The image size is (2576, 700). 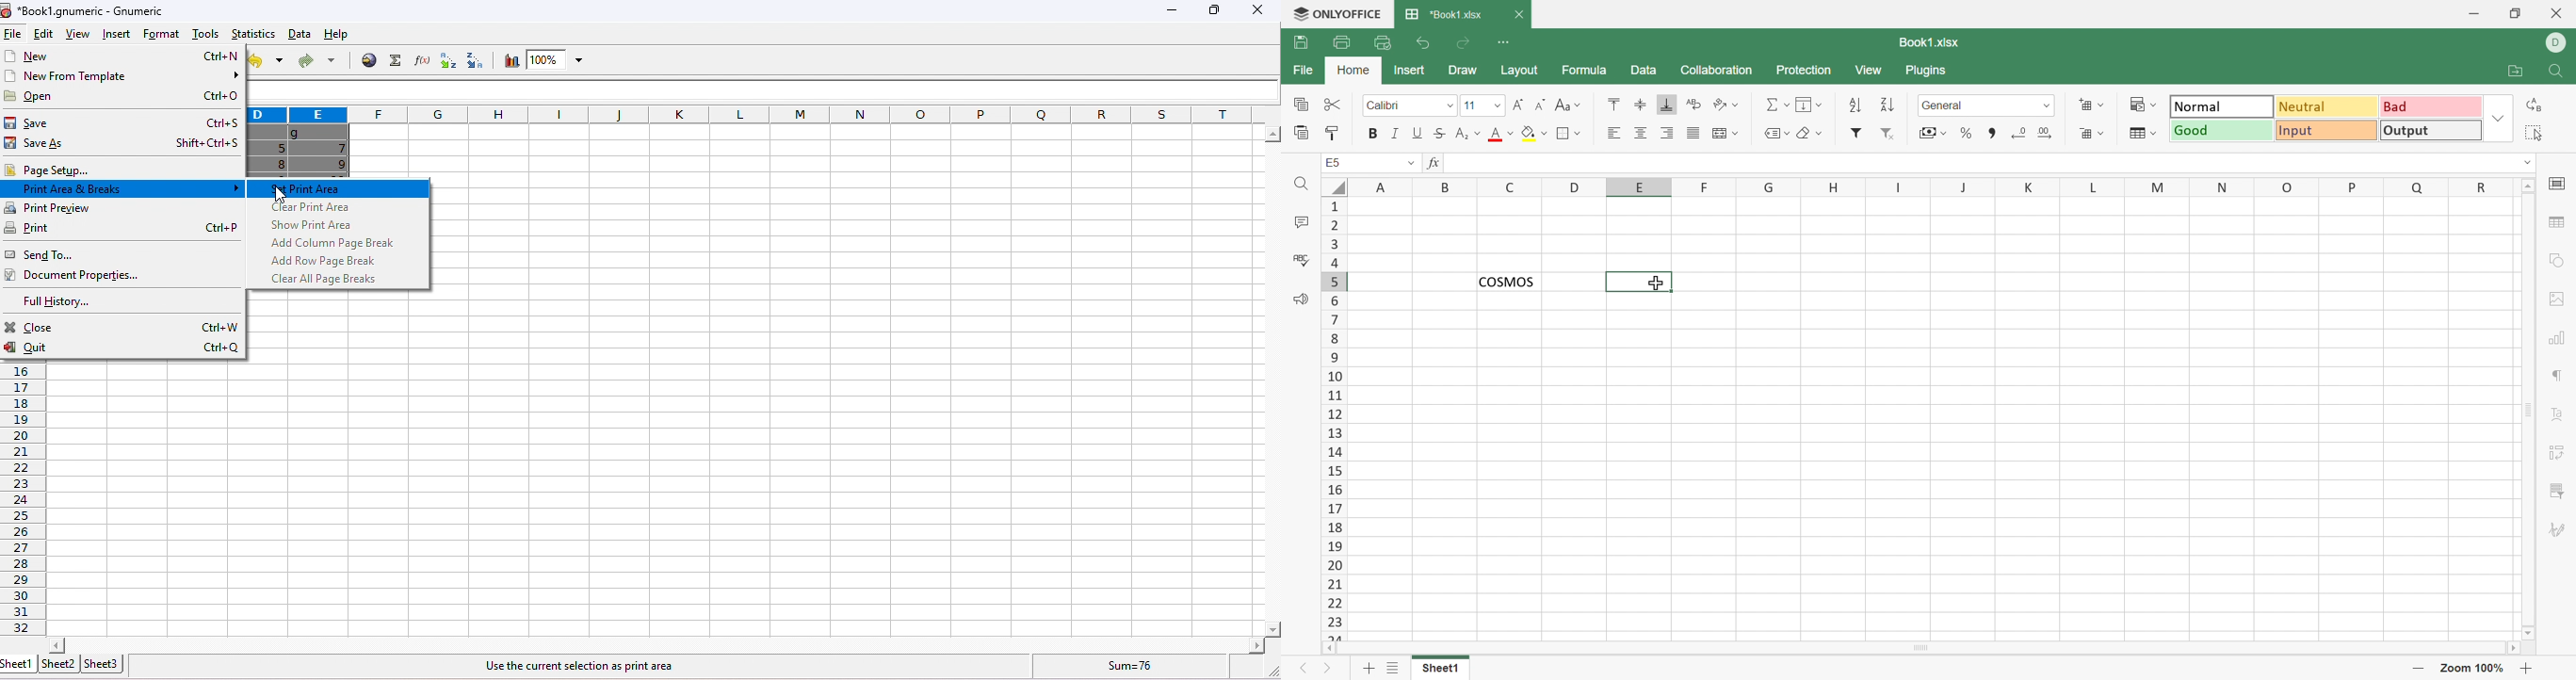 What do you see at coordinates (1499, 105) in the screenshot?
I see `Drop down` at bounding box center [1499, 105].